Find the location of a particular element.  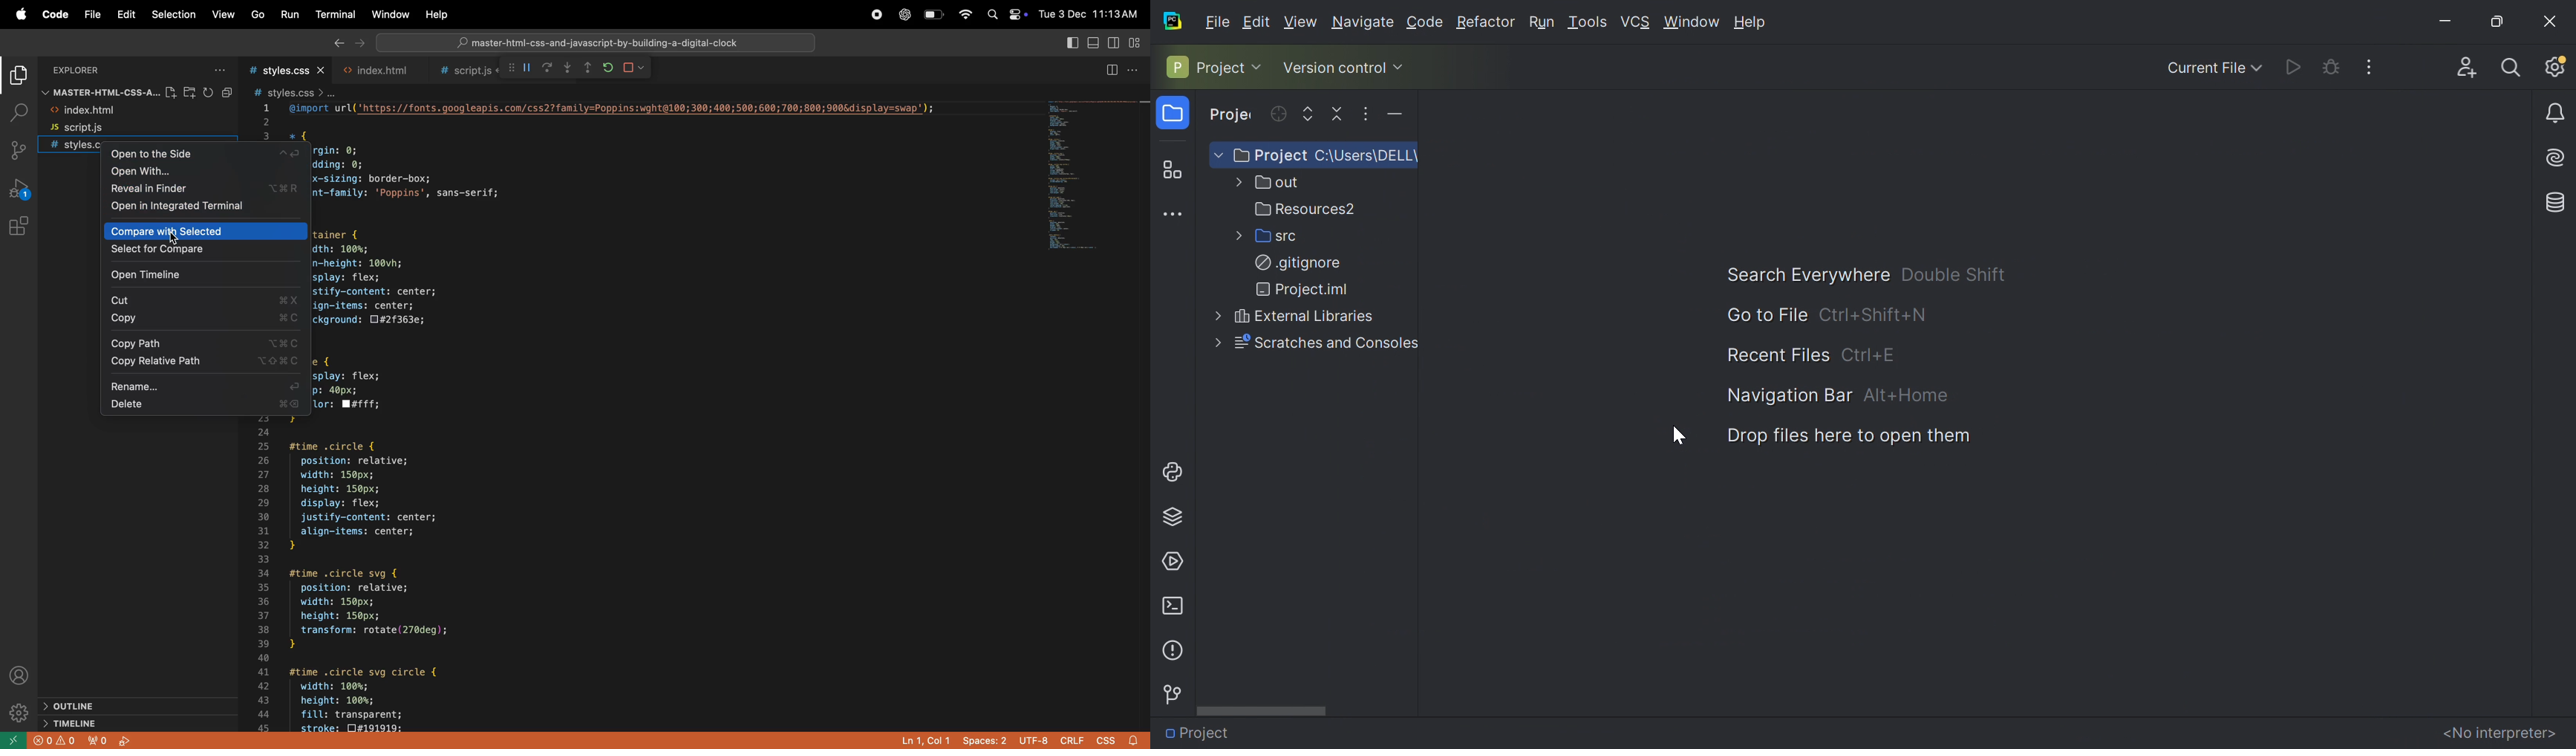

explorer is located at coordinates (92, 70).